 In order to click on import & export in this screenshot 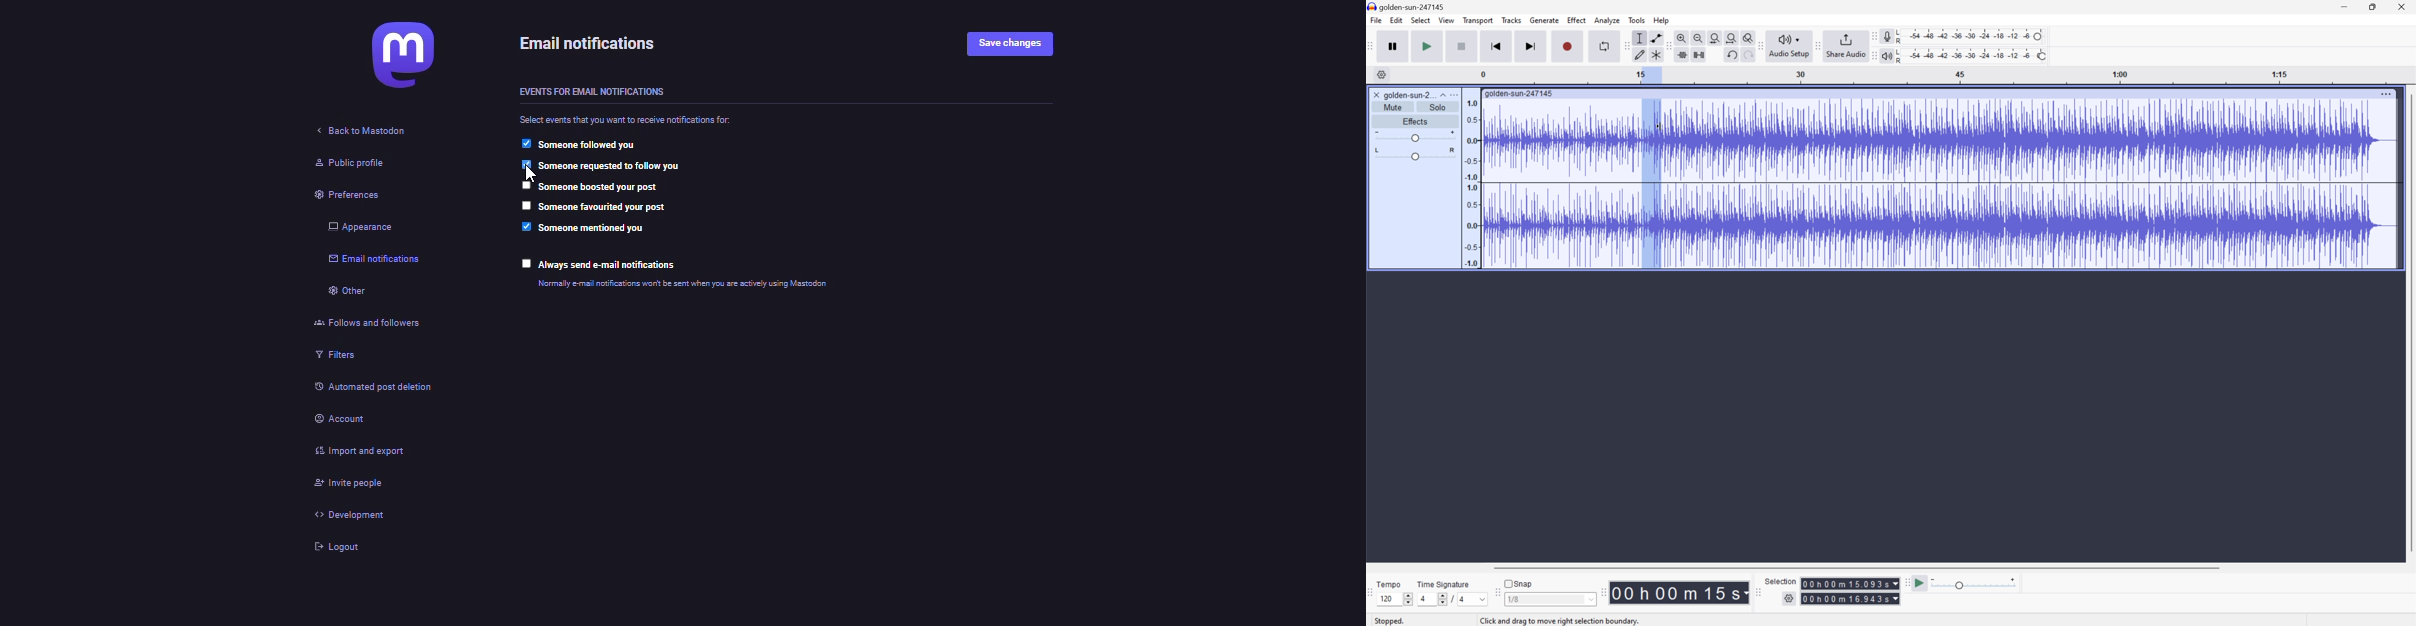, I will do `click(352, 448)`.